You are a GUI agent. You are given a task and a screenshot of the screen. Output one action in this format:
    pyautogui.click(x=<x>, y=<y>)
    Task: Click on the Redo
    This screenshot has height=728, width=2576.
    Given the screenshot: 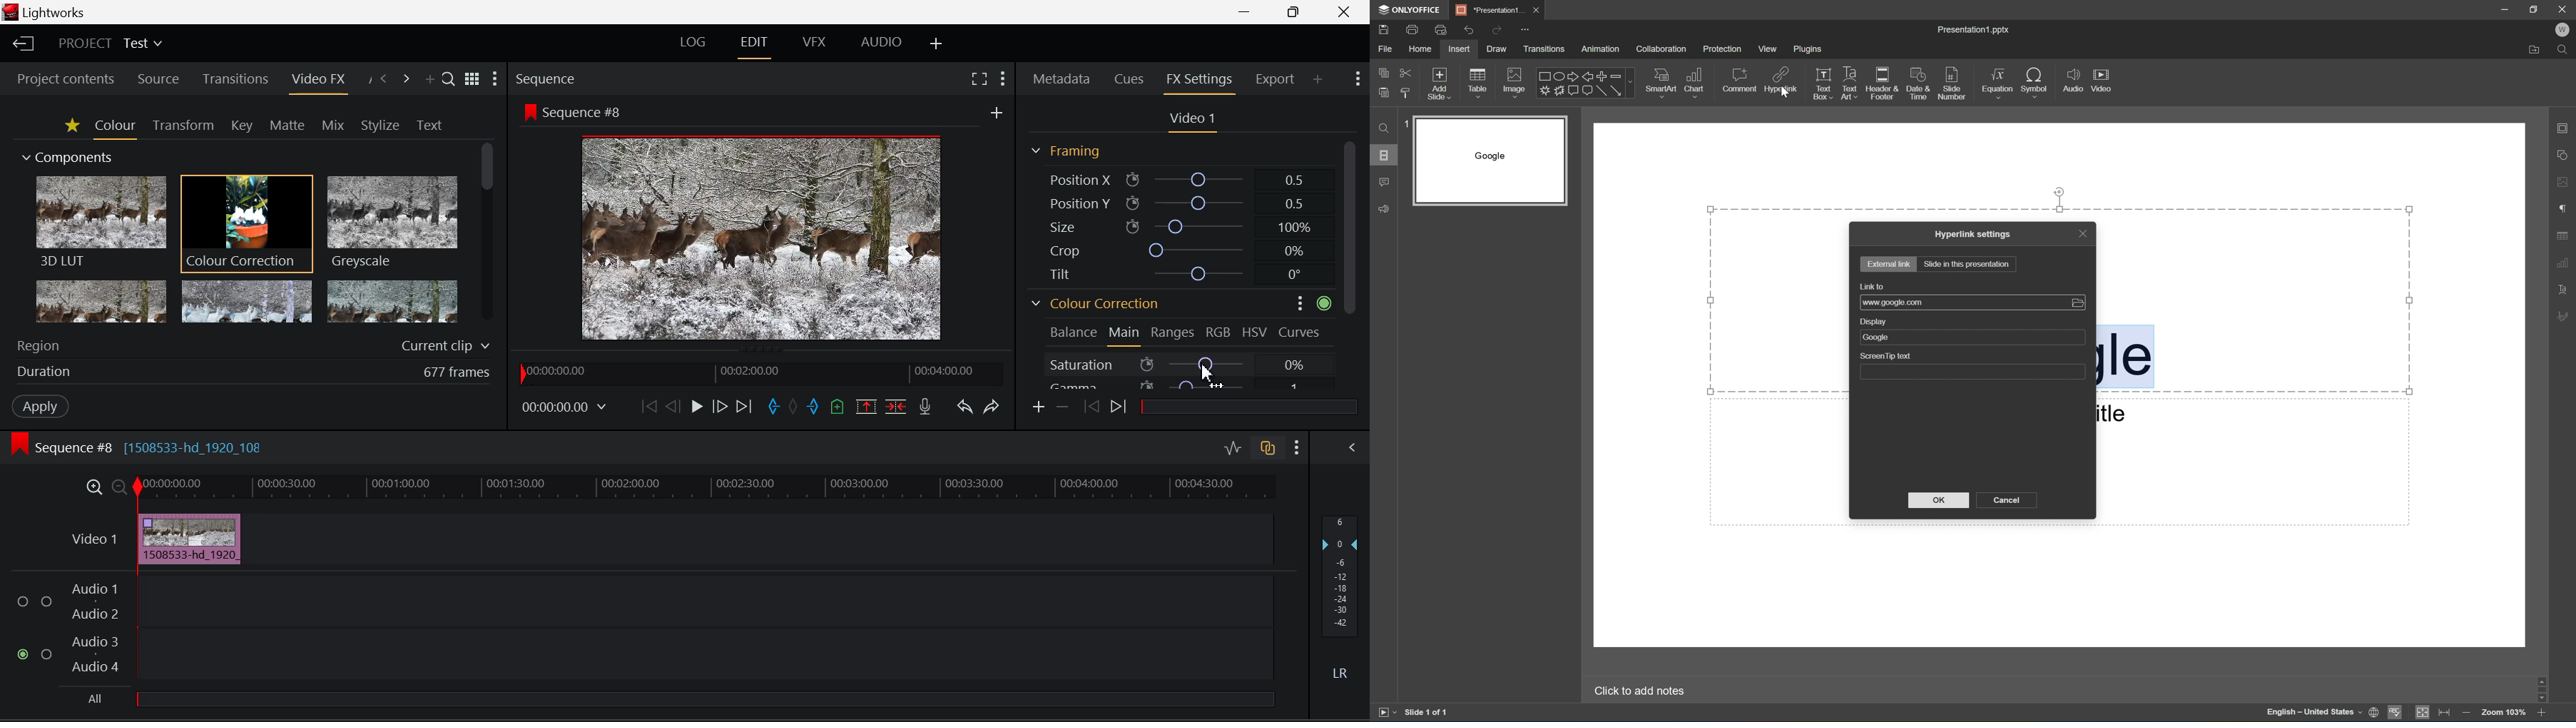 What is the action you would take?
    pyautogui.click(x=1497, y=30)
    